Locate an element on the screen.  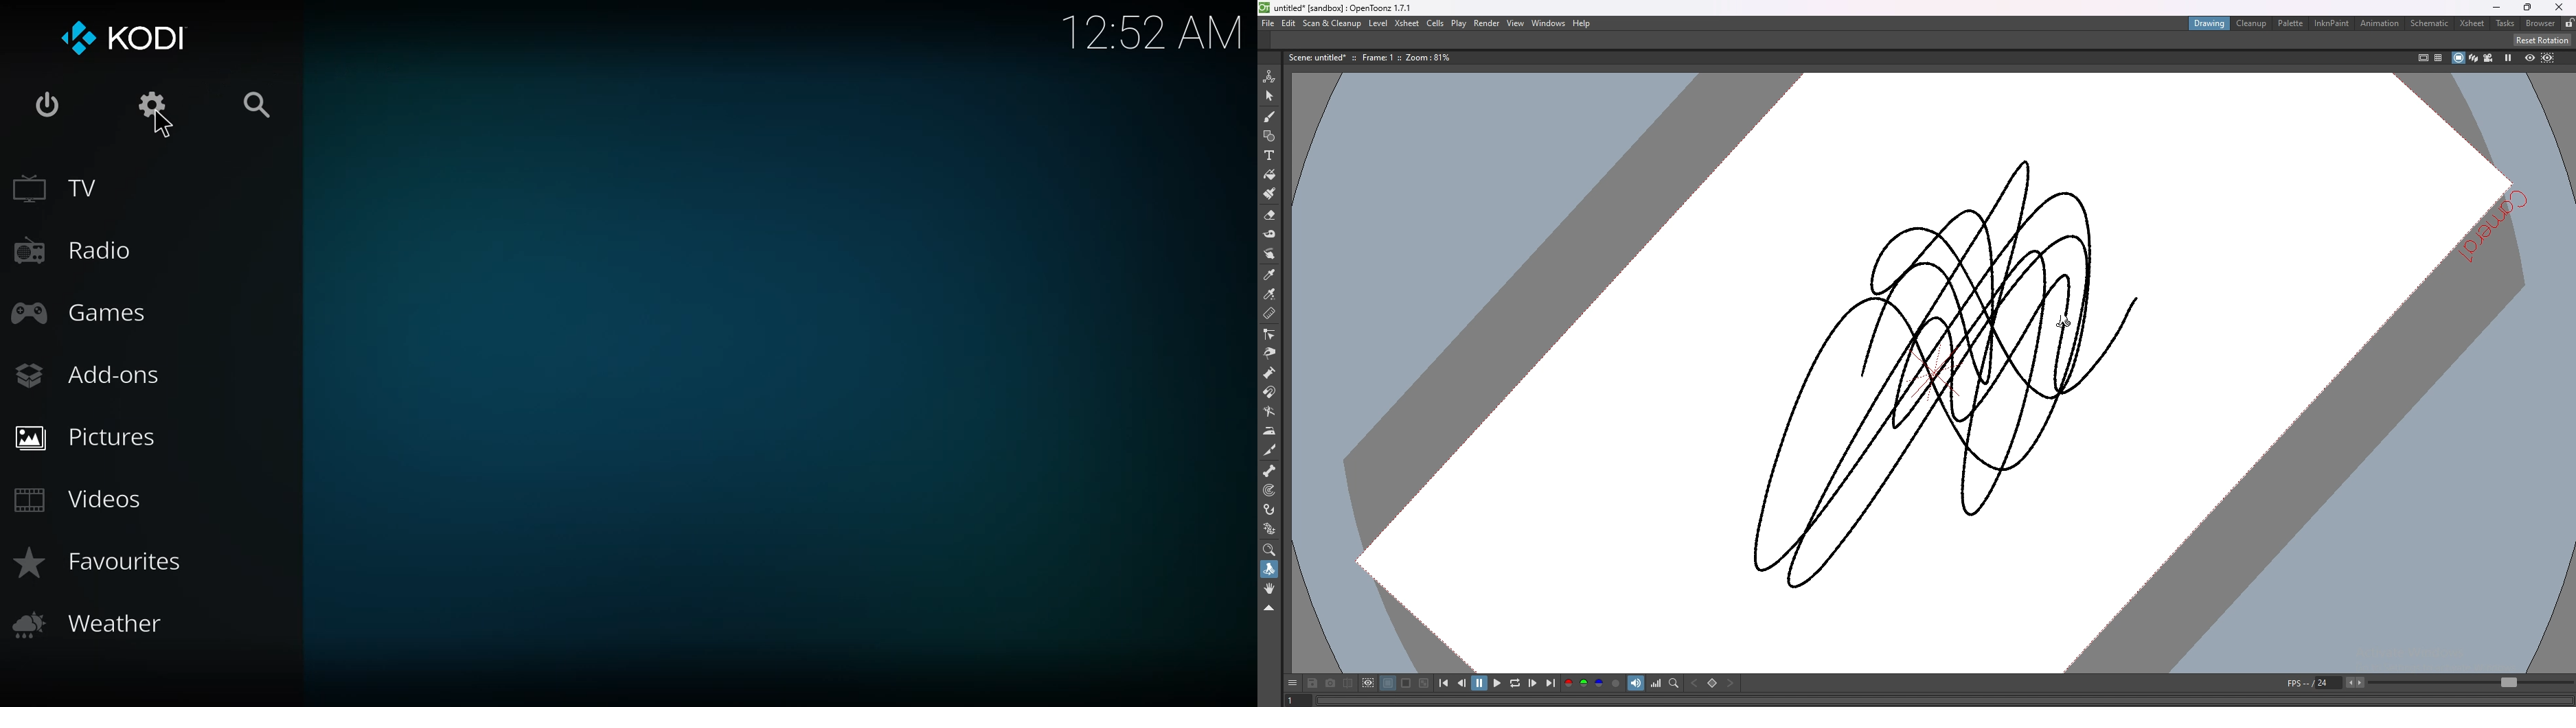
selection tool is located at coordinates (1269, 96).